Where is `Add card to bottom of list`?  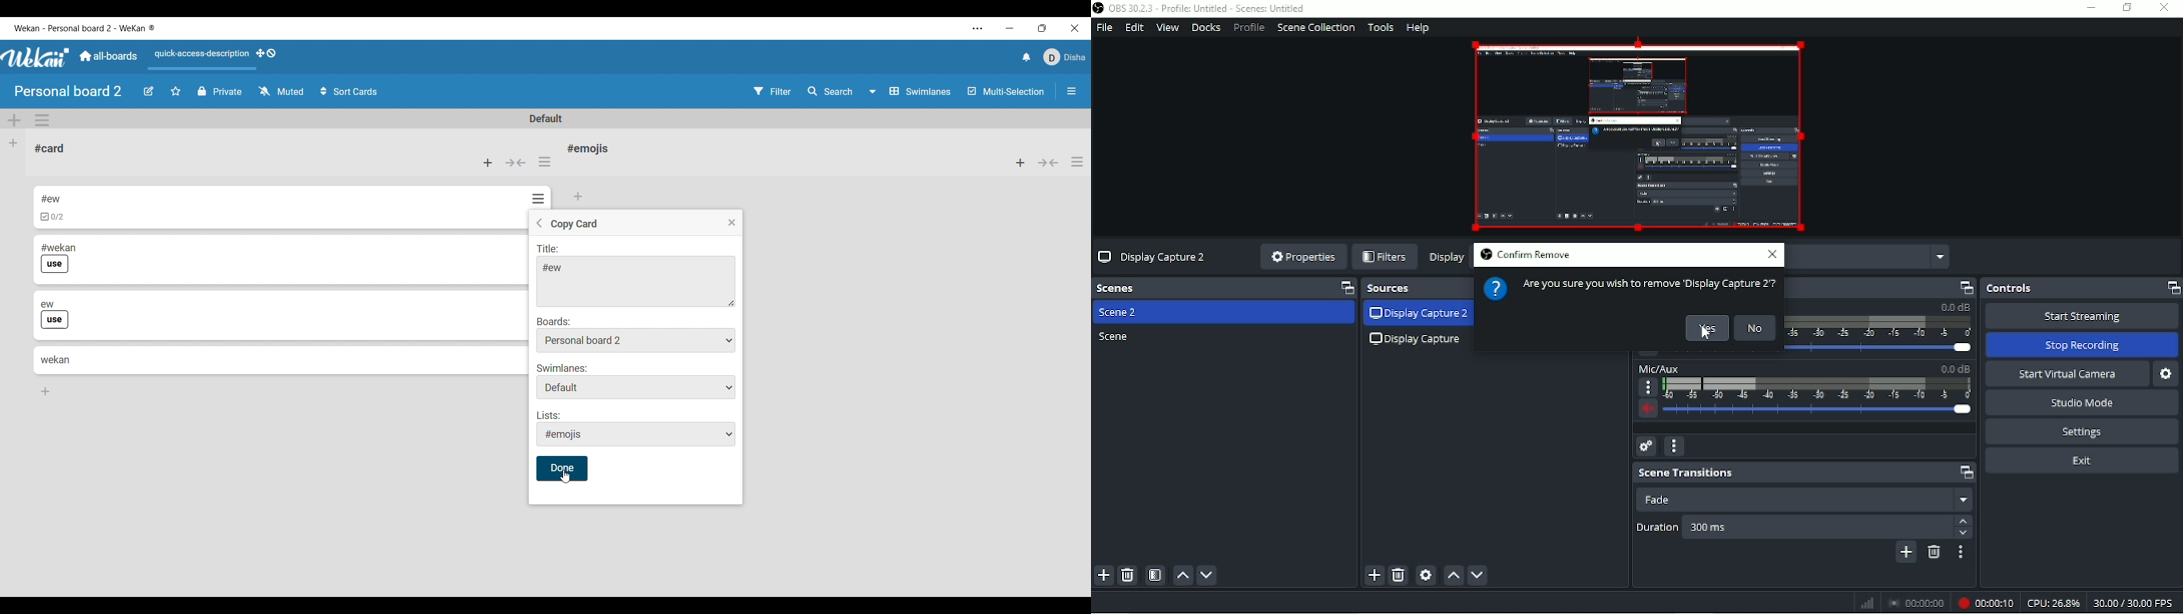 Add card to bottom of list is located at coordinates (46, 392).